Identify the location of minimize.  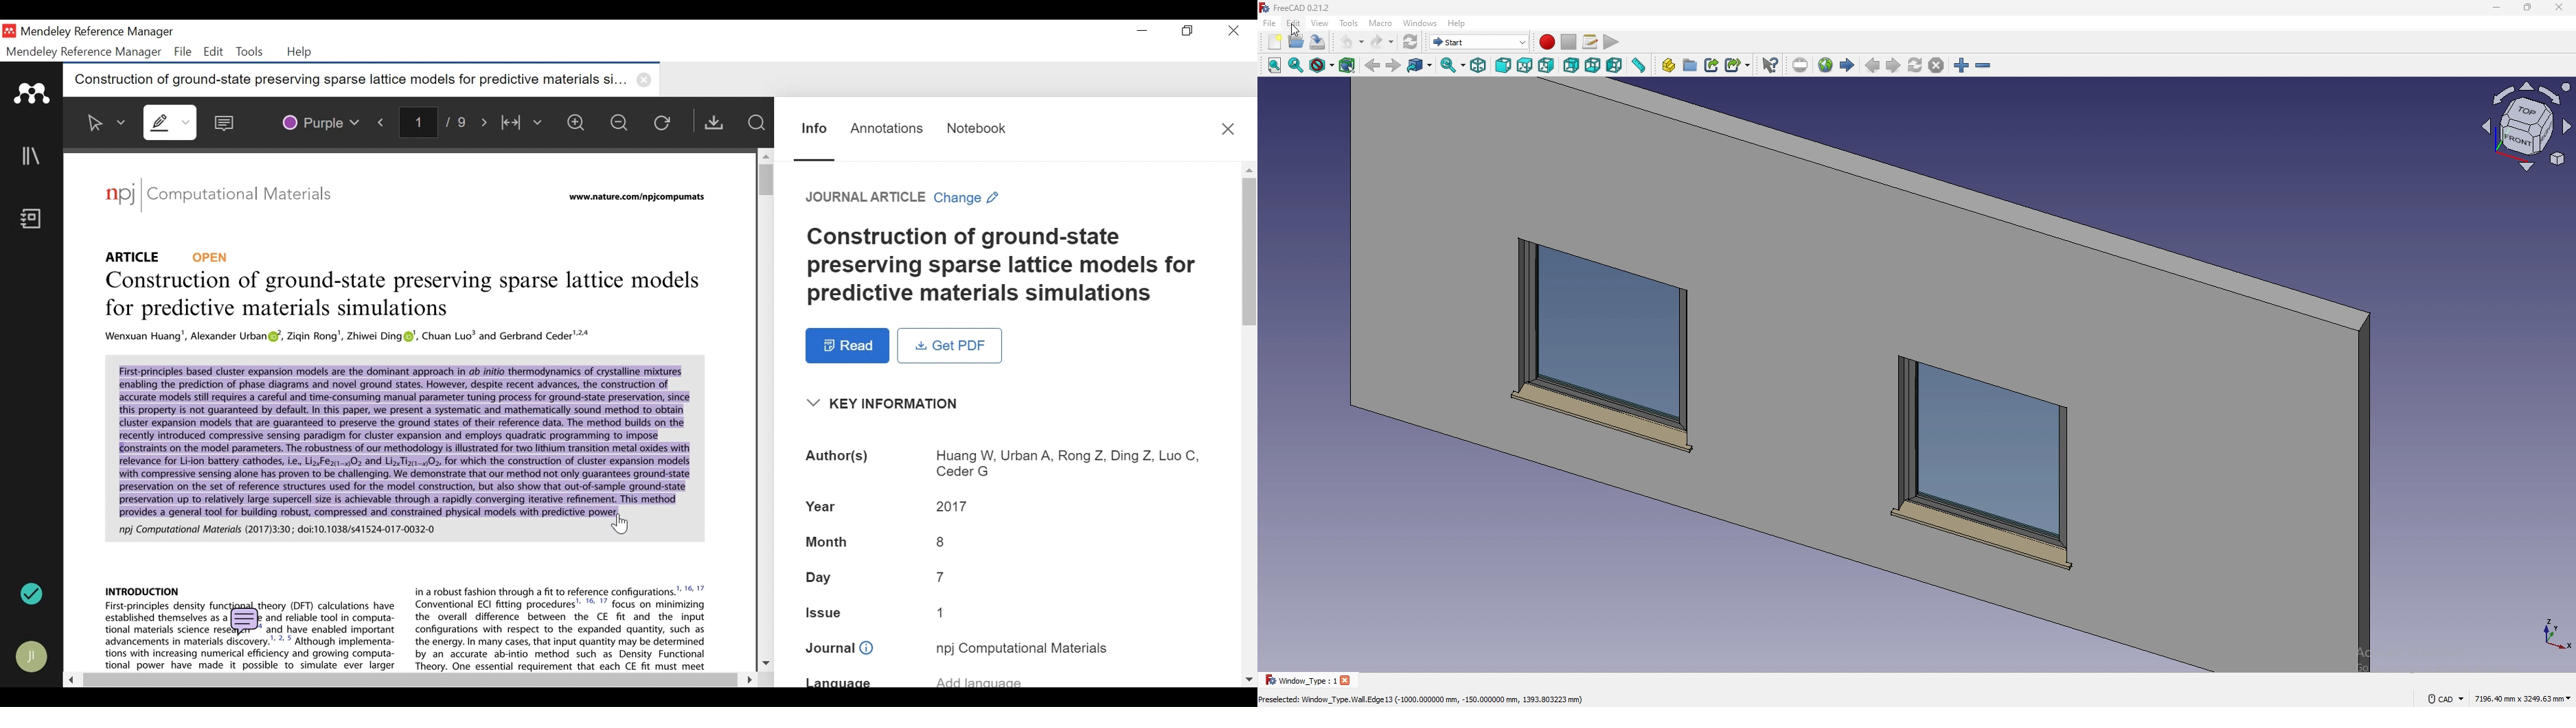
(2493, 8).